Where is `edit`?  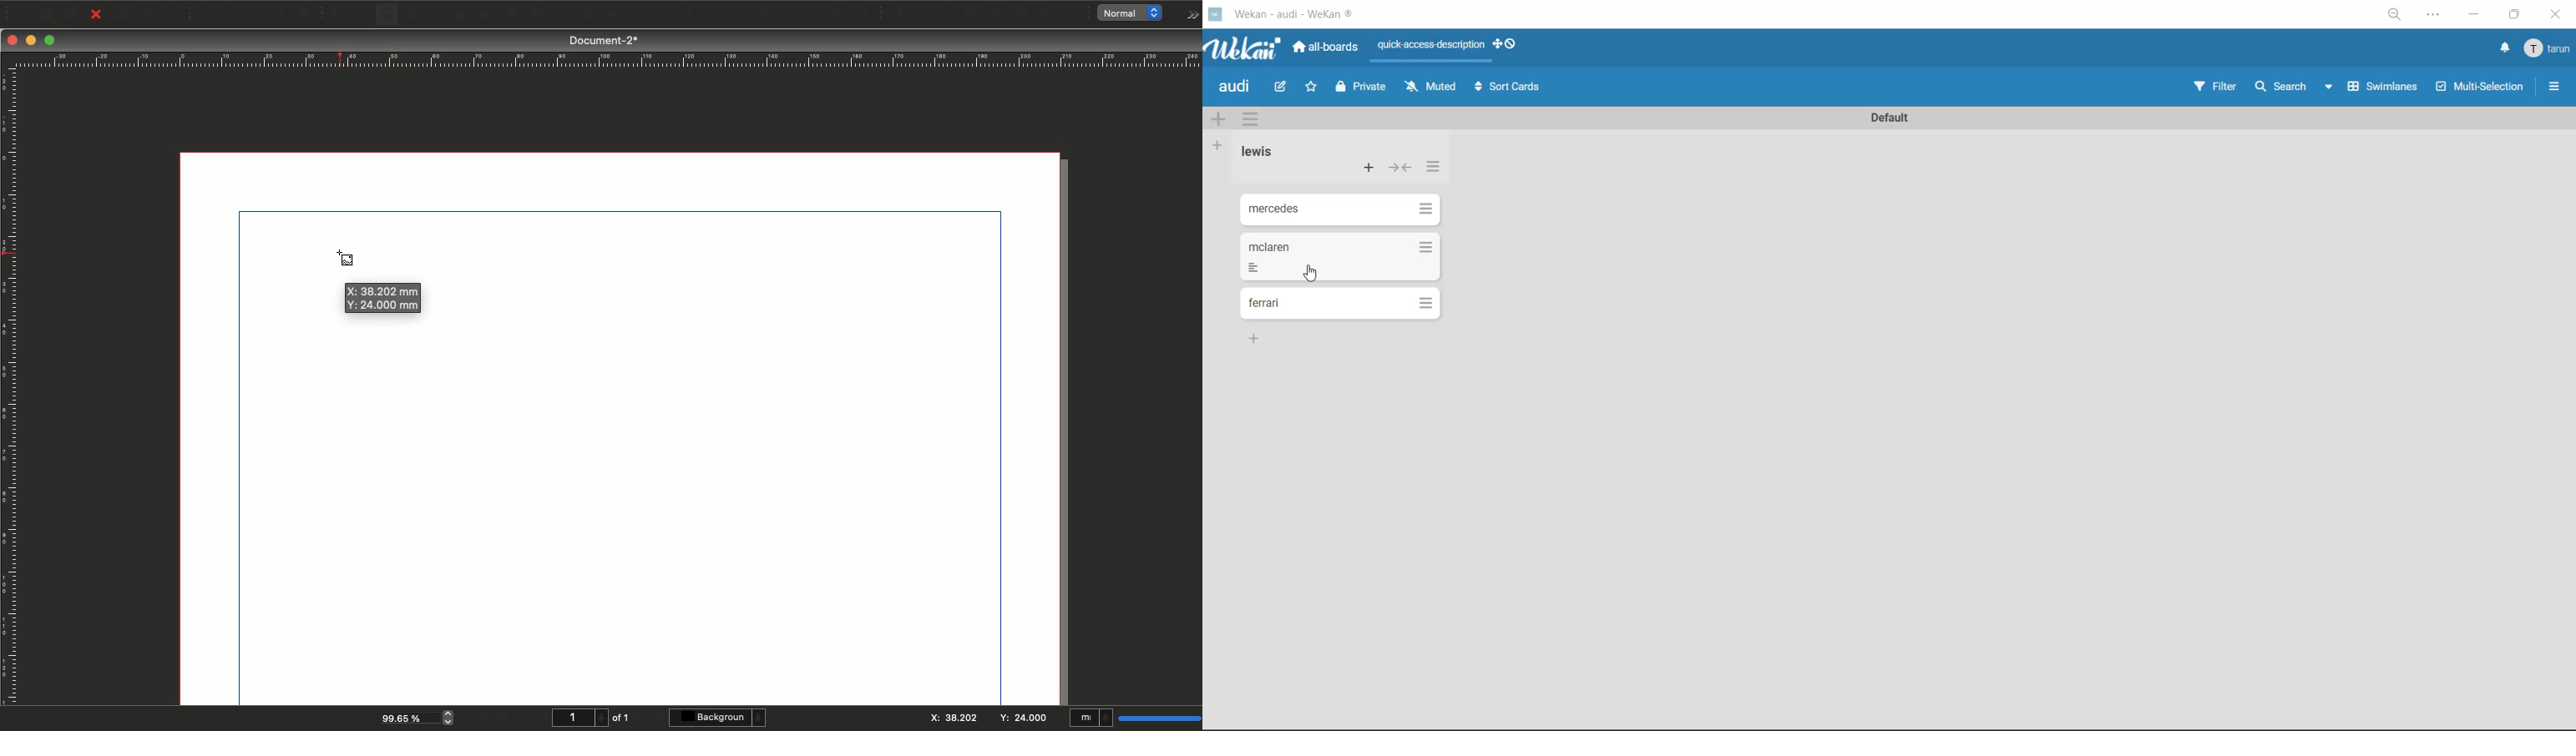 edit is located at coordinates (1280, 88).